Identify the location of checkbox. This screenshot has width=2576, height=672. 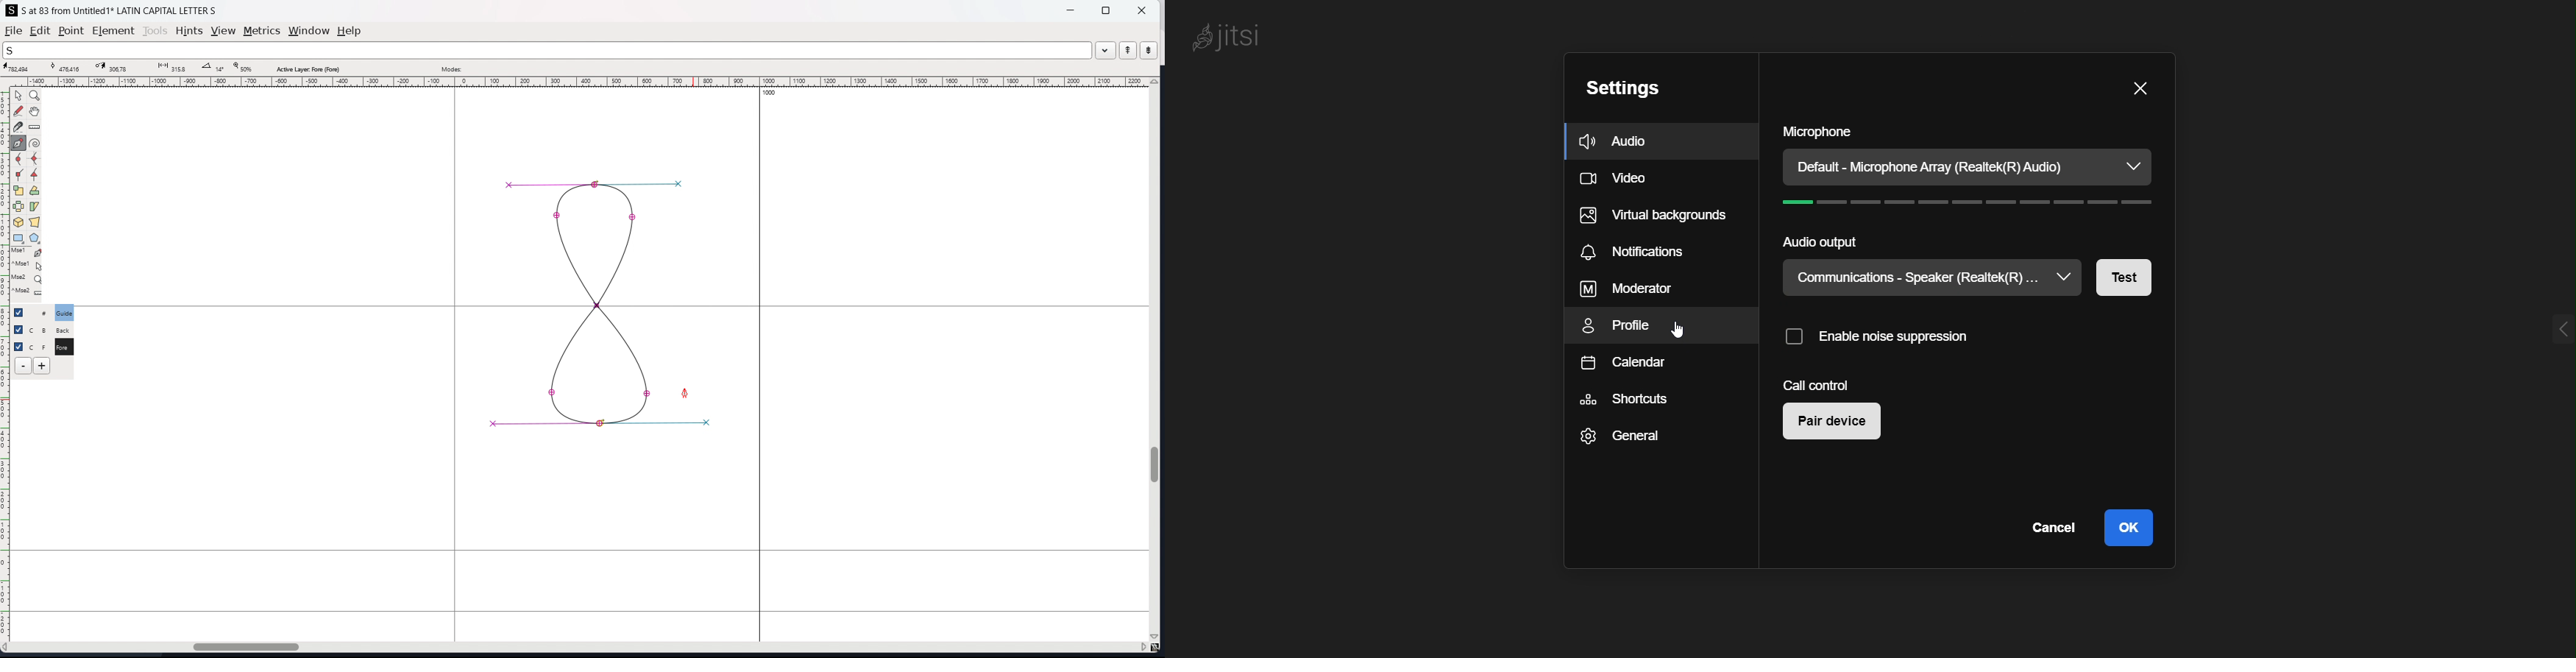
(18, 328).